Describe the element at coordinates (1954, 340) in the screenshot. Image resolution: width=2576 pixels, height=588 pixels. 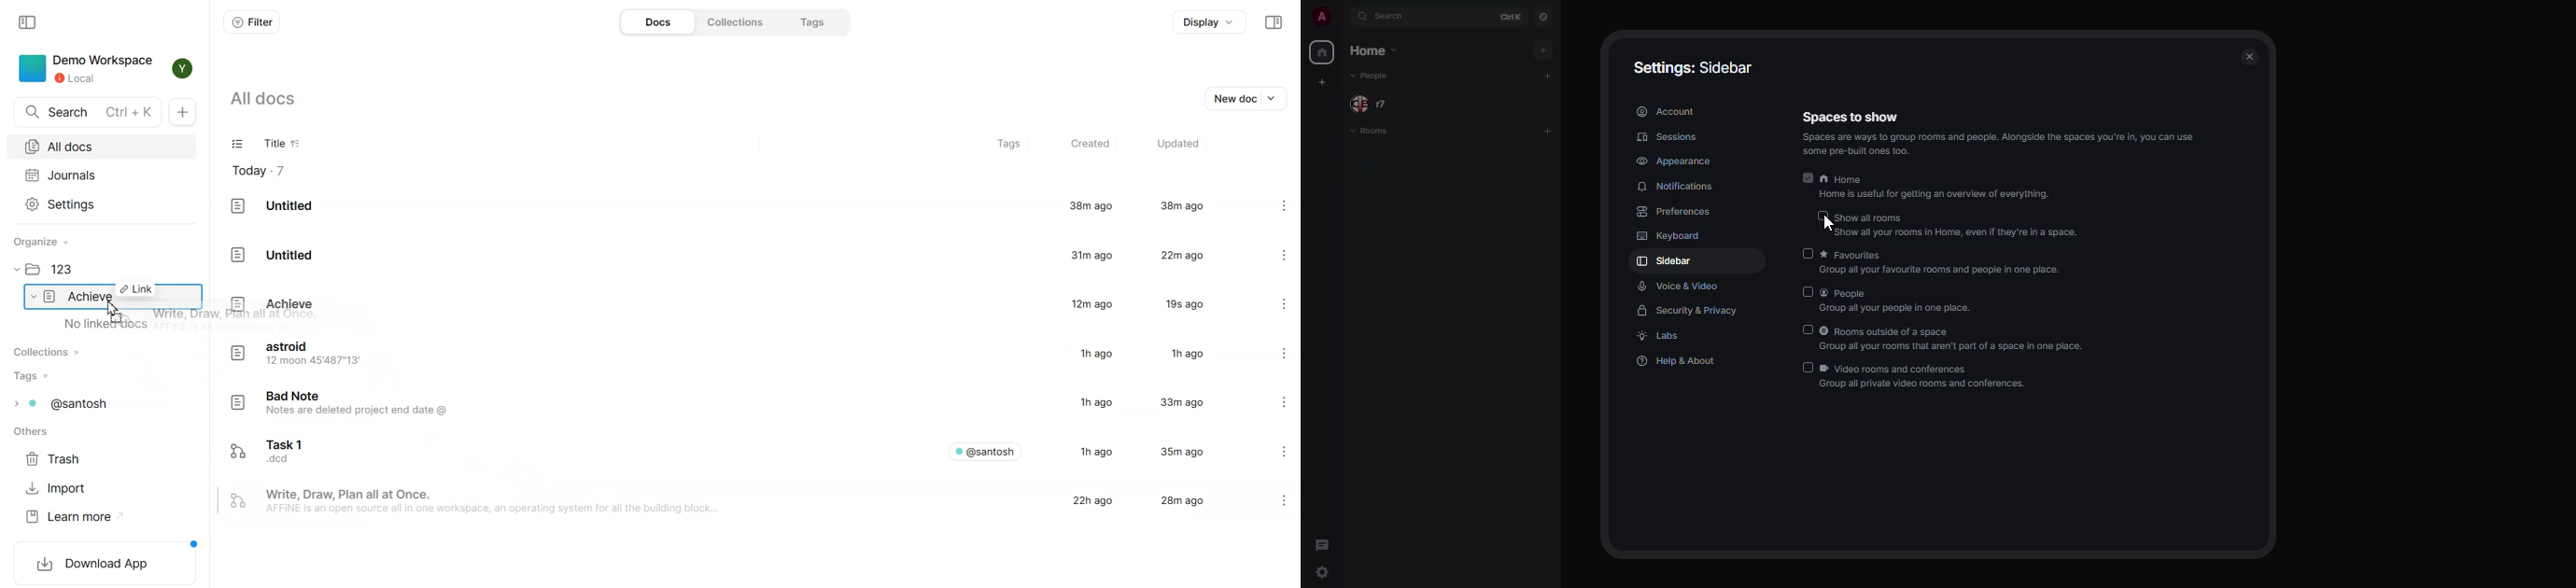
I see `rooms outside of a space` at that location.